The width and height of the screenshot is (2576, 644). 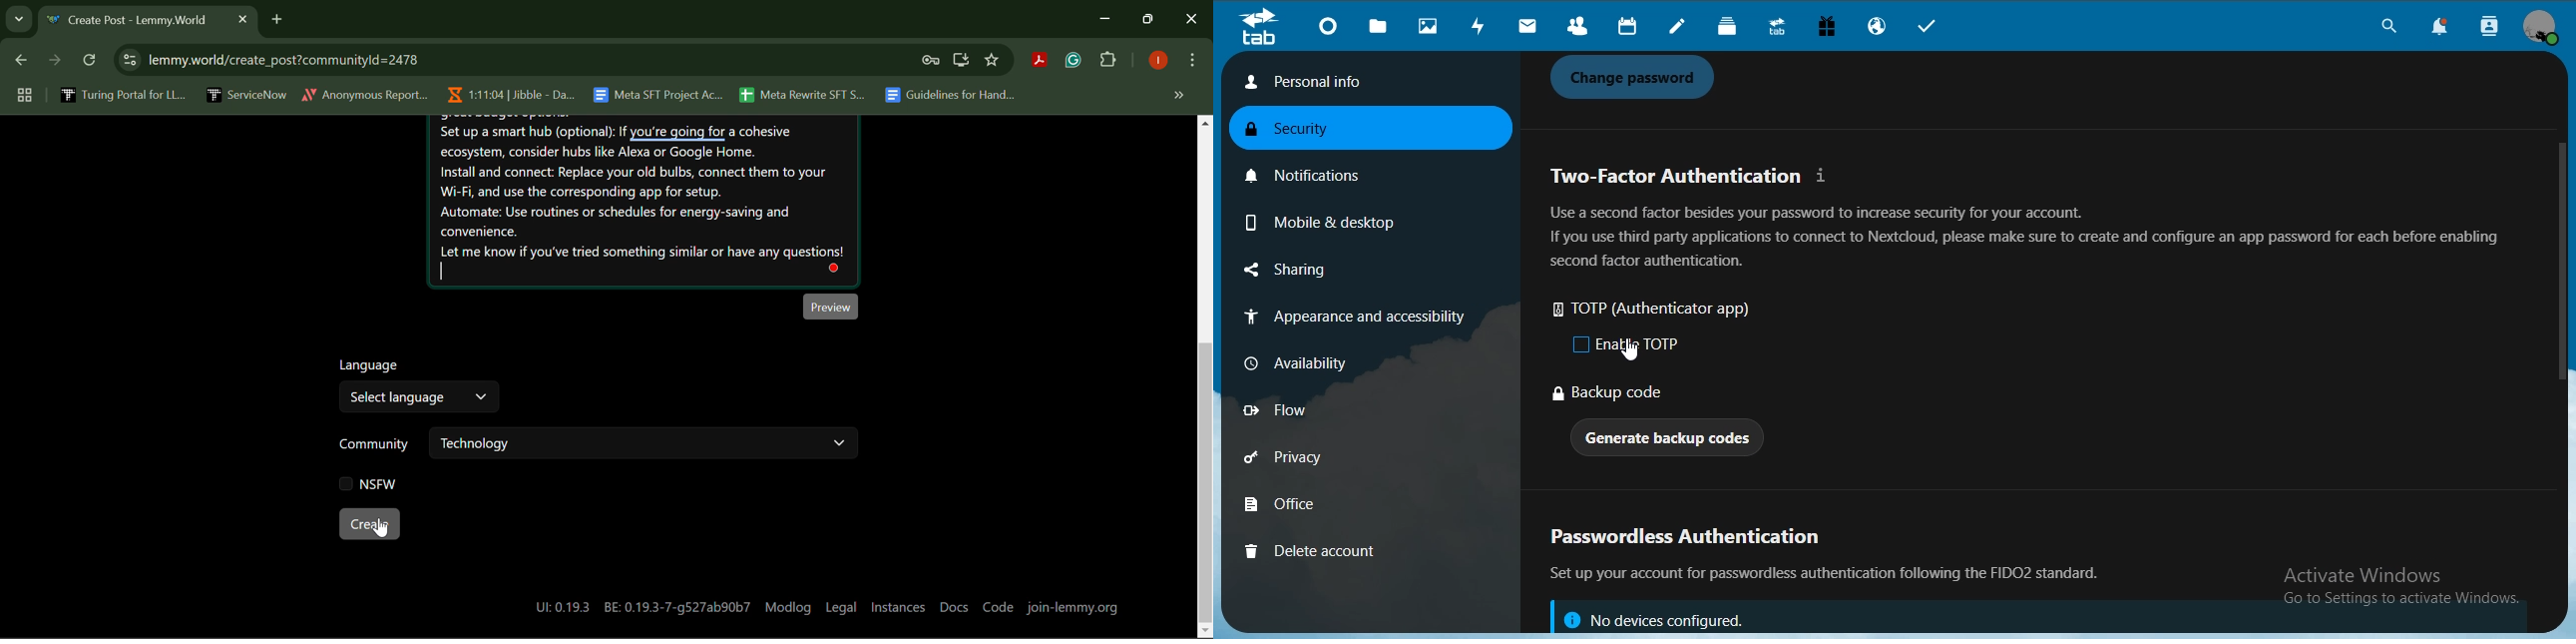 What do you see at coordinates (1362, 82) in the screenshot?
I see `personal info` at bounding box center [1362, 82].